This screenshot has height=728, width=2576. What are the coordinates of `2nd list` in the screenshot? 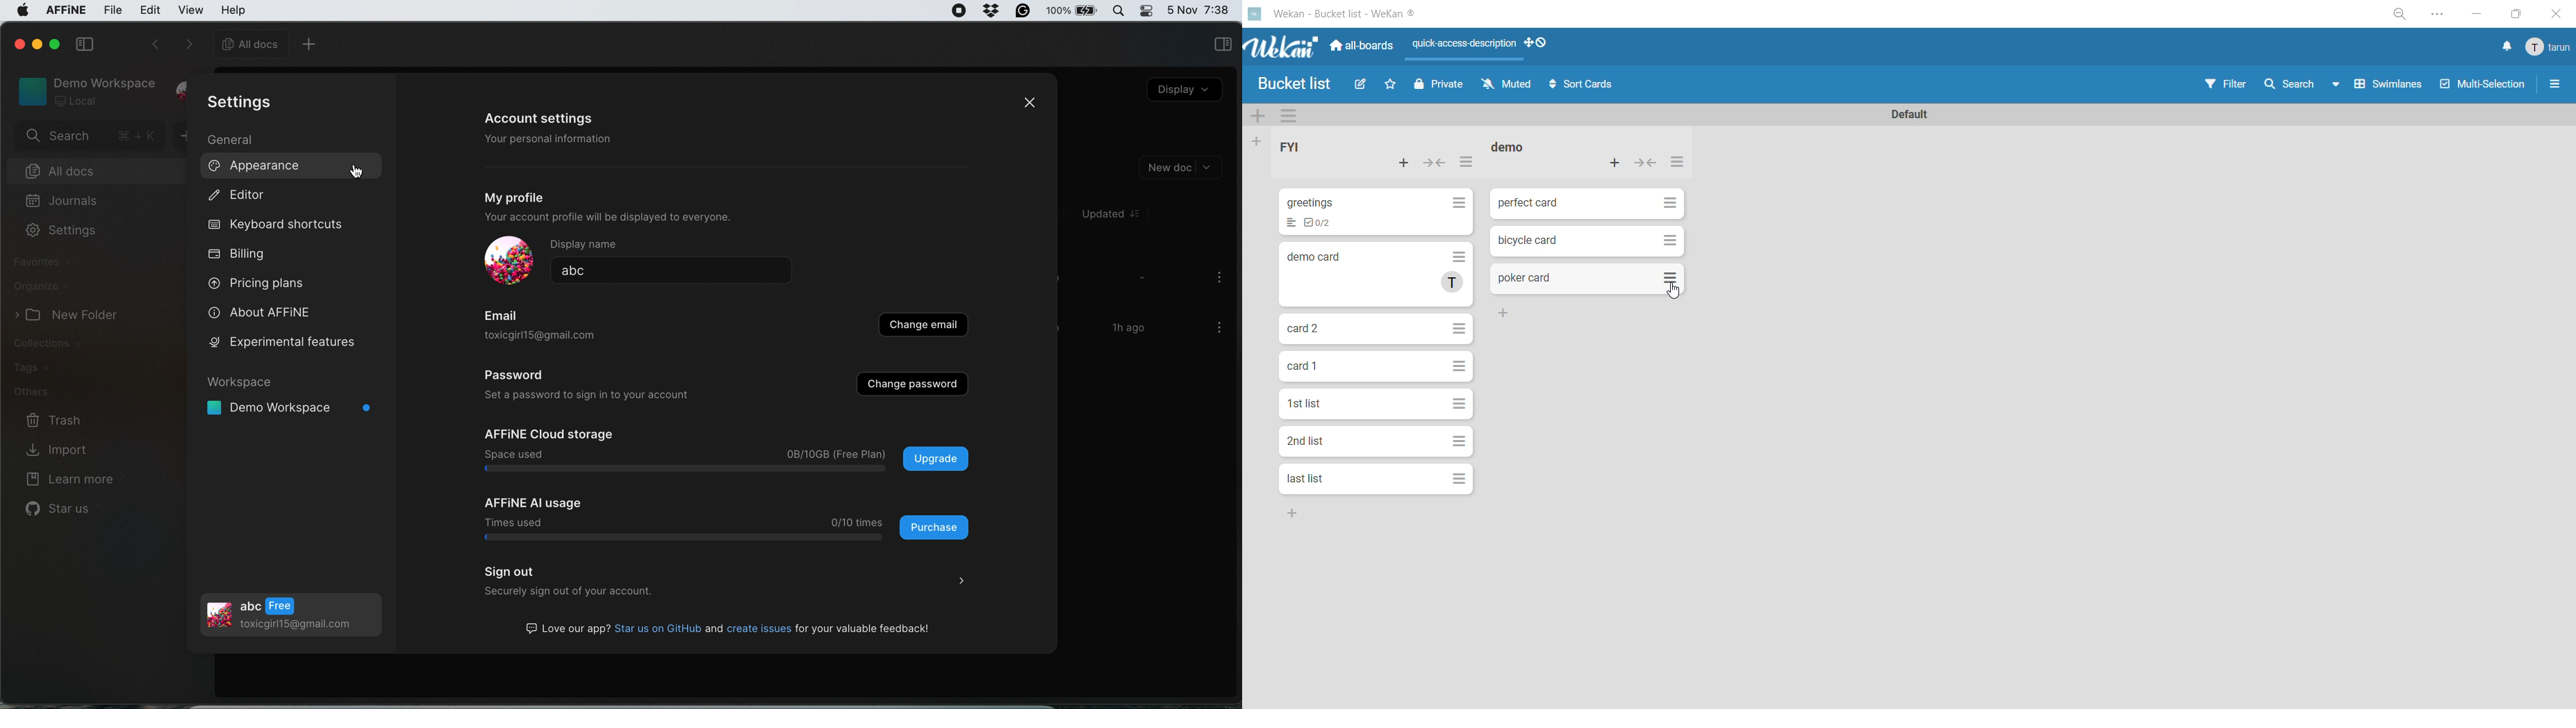 It's located at (1316, 443).